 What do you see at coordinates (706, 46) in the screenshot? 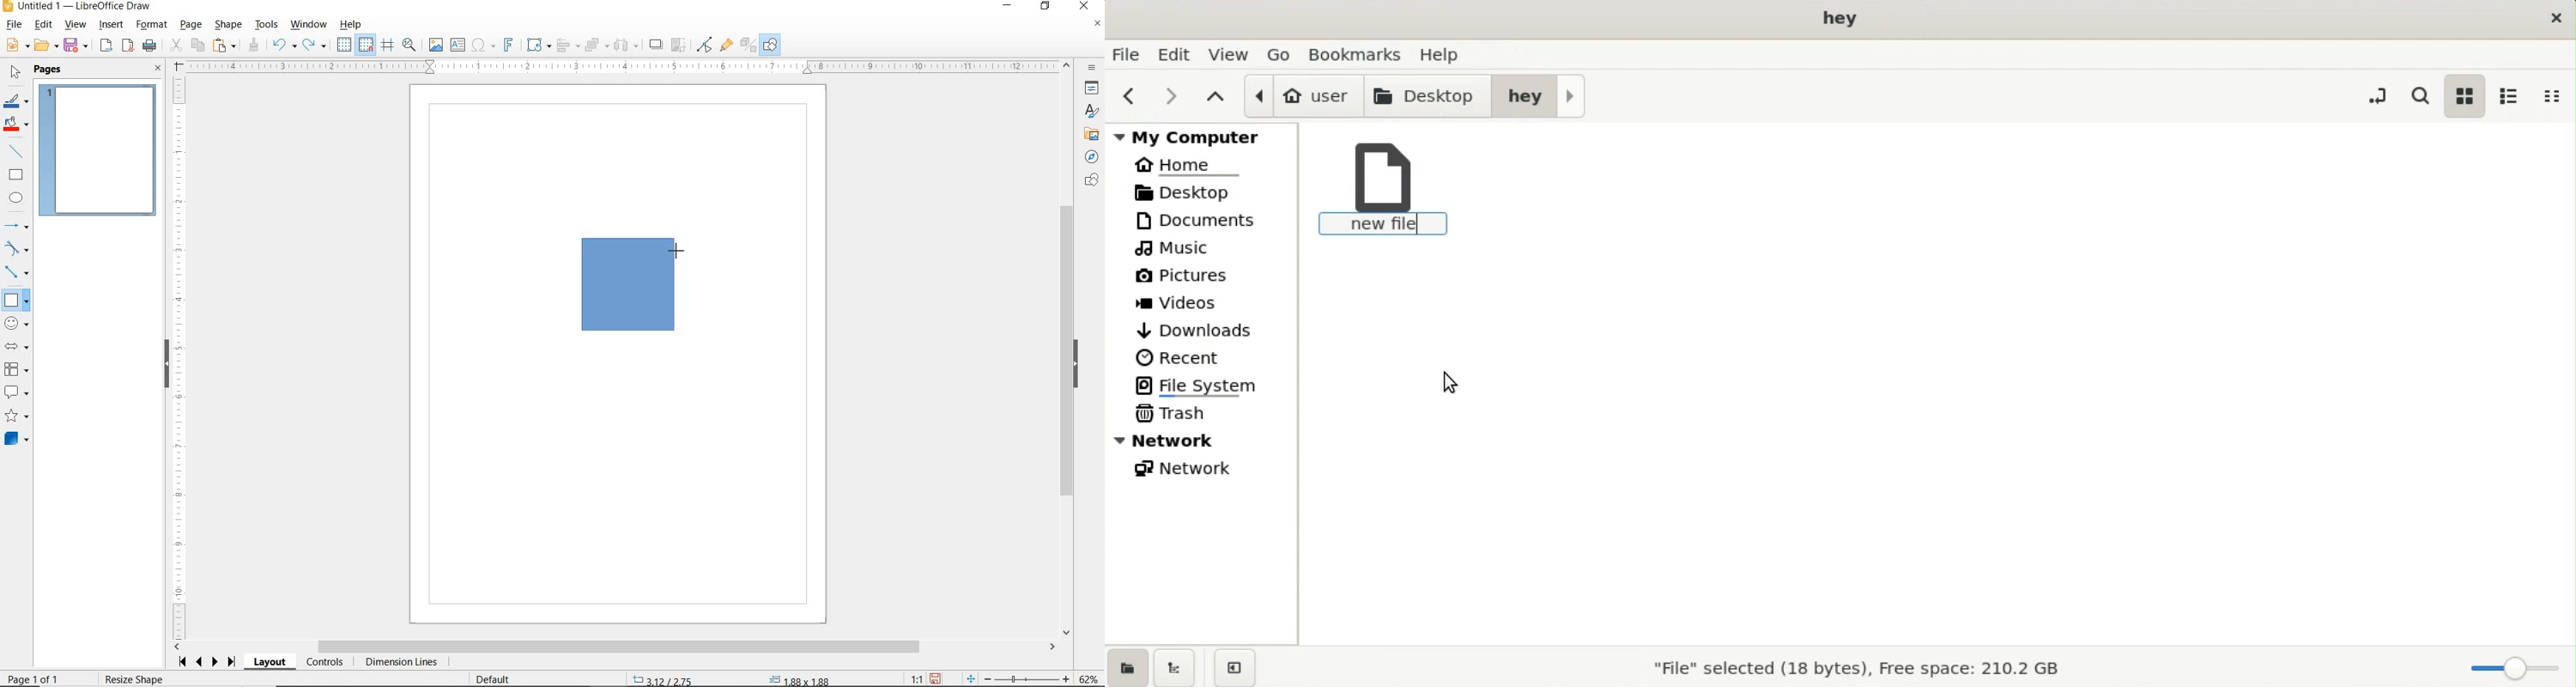
I see `TOGGLE POINT EDIT MODE` at bounding box center [706, 46].